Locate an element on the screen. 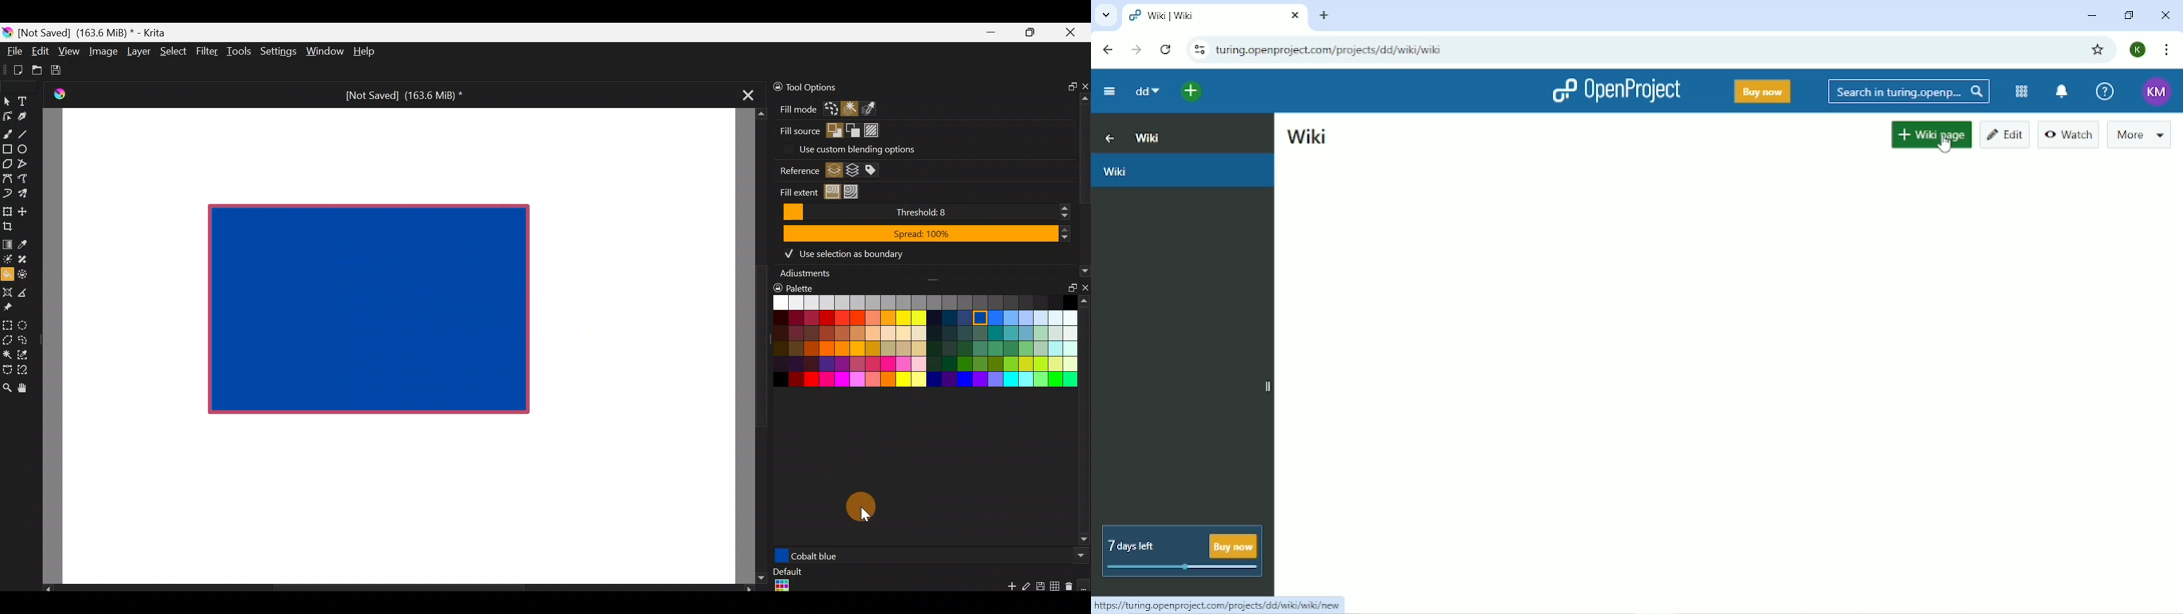 The width and height of the screenshot is (2184, 616). Polyline tool is located at coordinates (26, 164).